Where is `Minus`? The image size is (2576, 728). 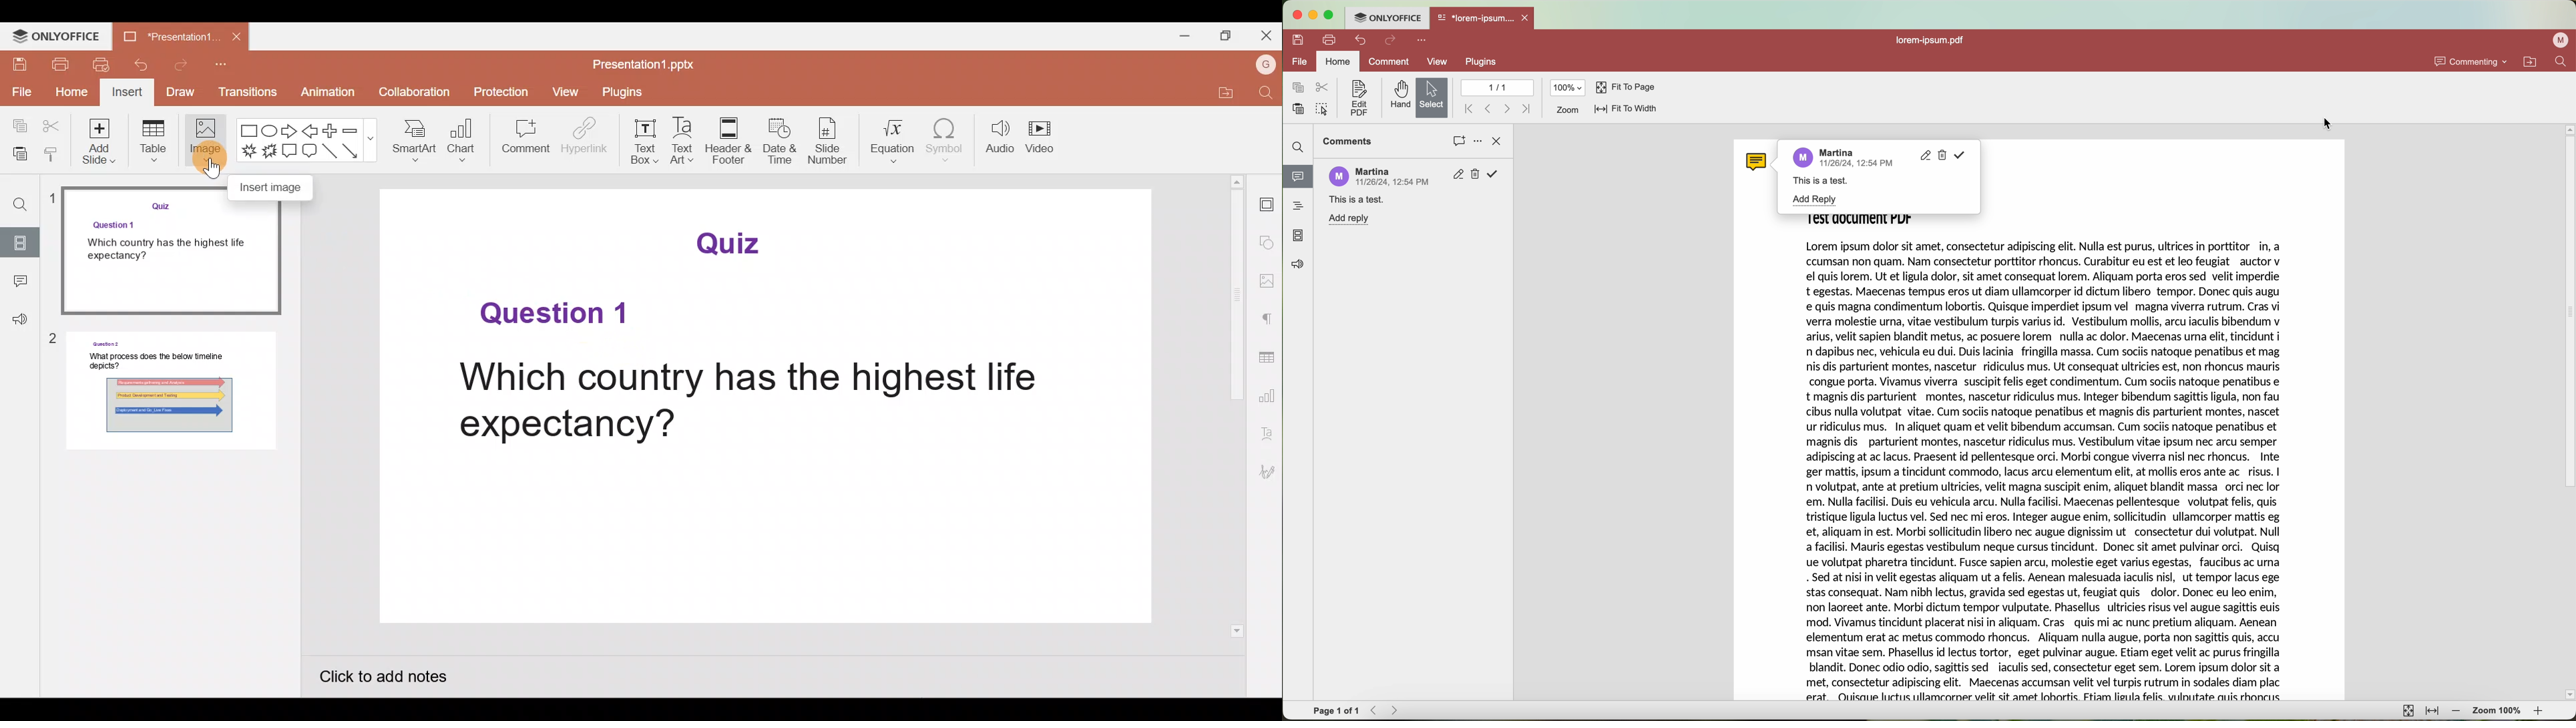
Minus is located at coordinates (357, 129).